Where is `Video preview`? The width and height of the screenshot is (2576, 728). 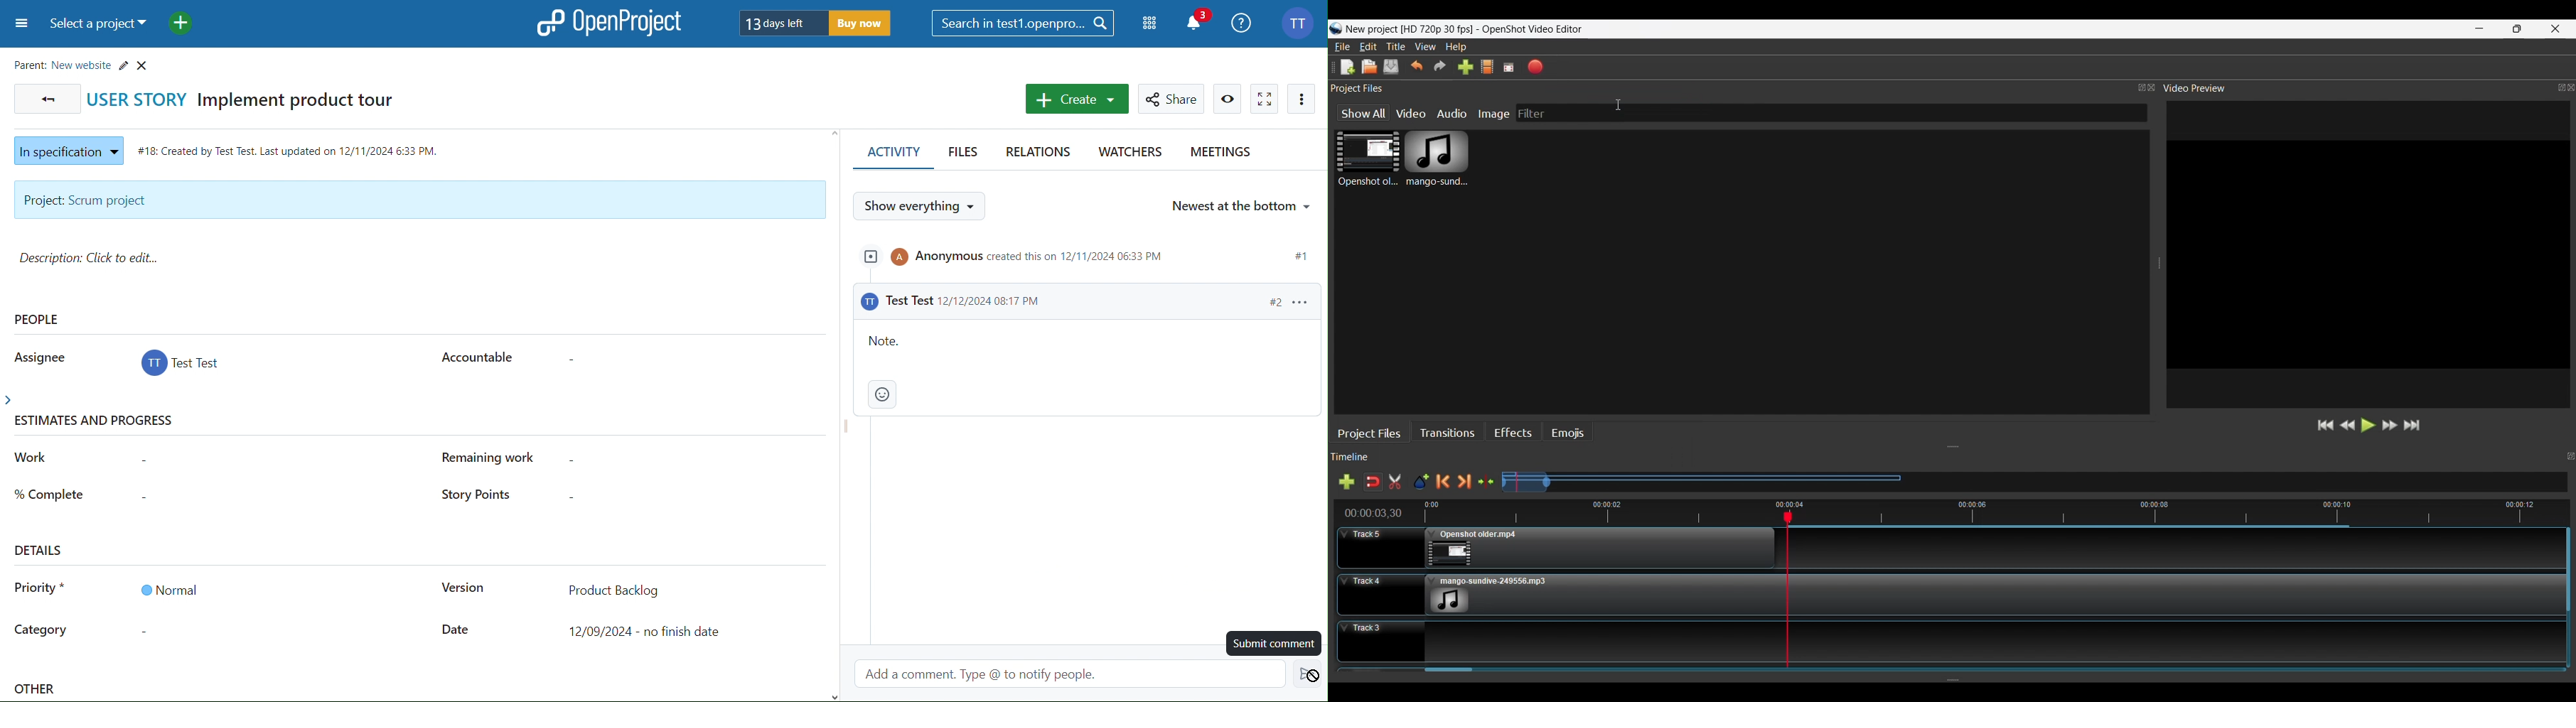
Video preview is located at coordinates (2204, 88).